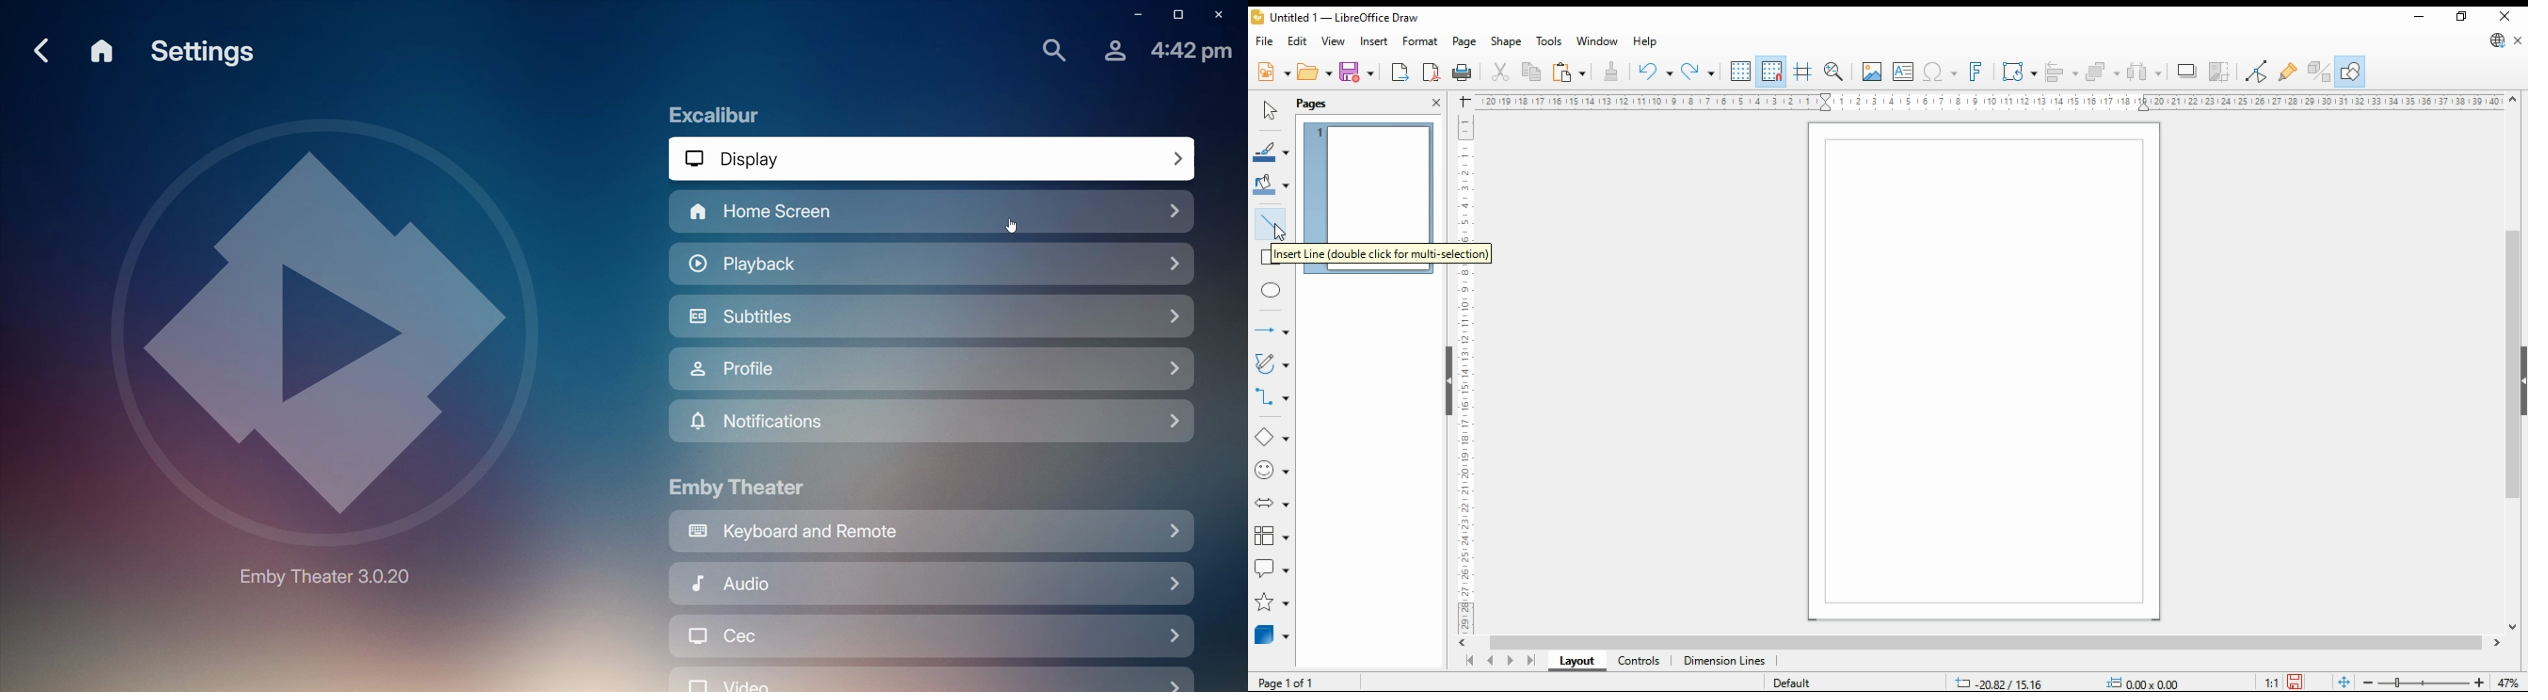 Image resolution: width=2548 pixels, height=700 pixels. Describe the element at coordinates (2483, 683) in the screenshot. I see `increase zoom` at that location.